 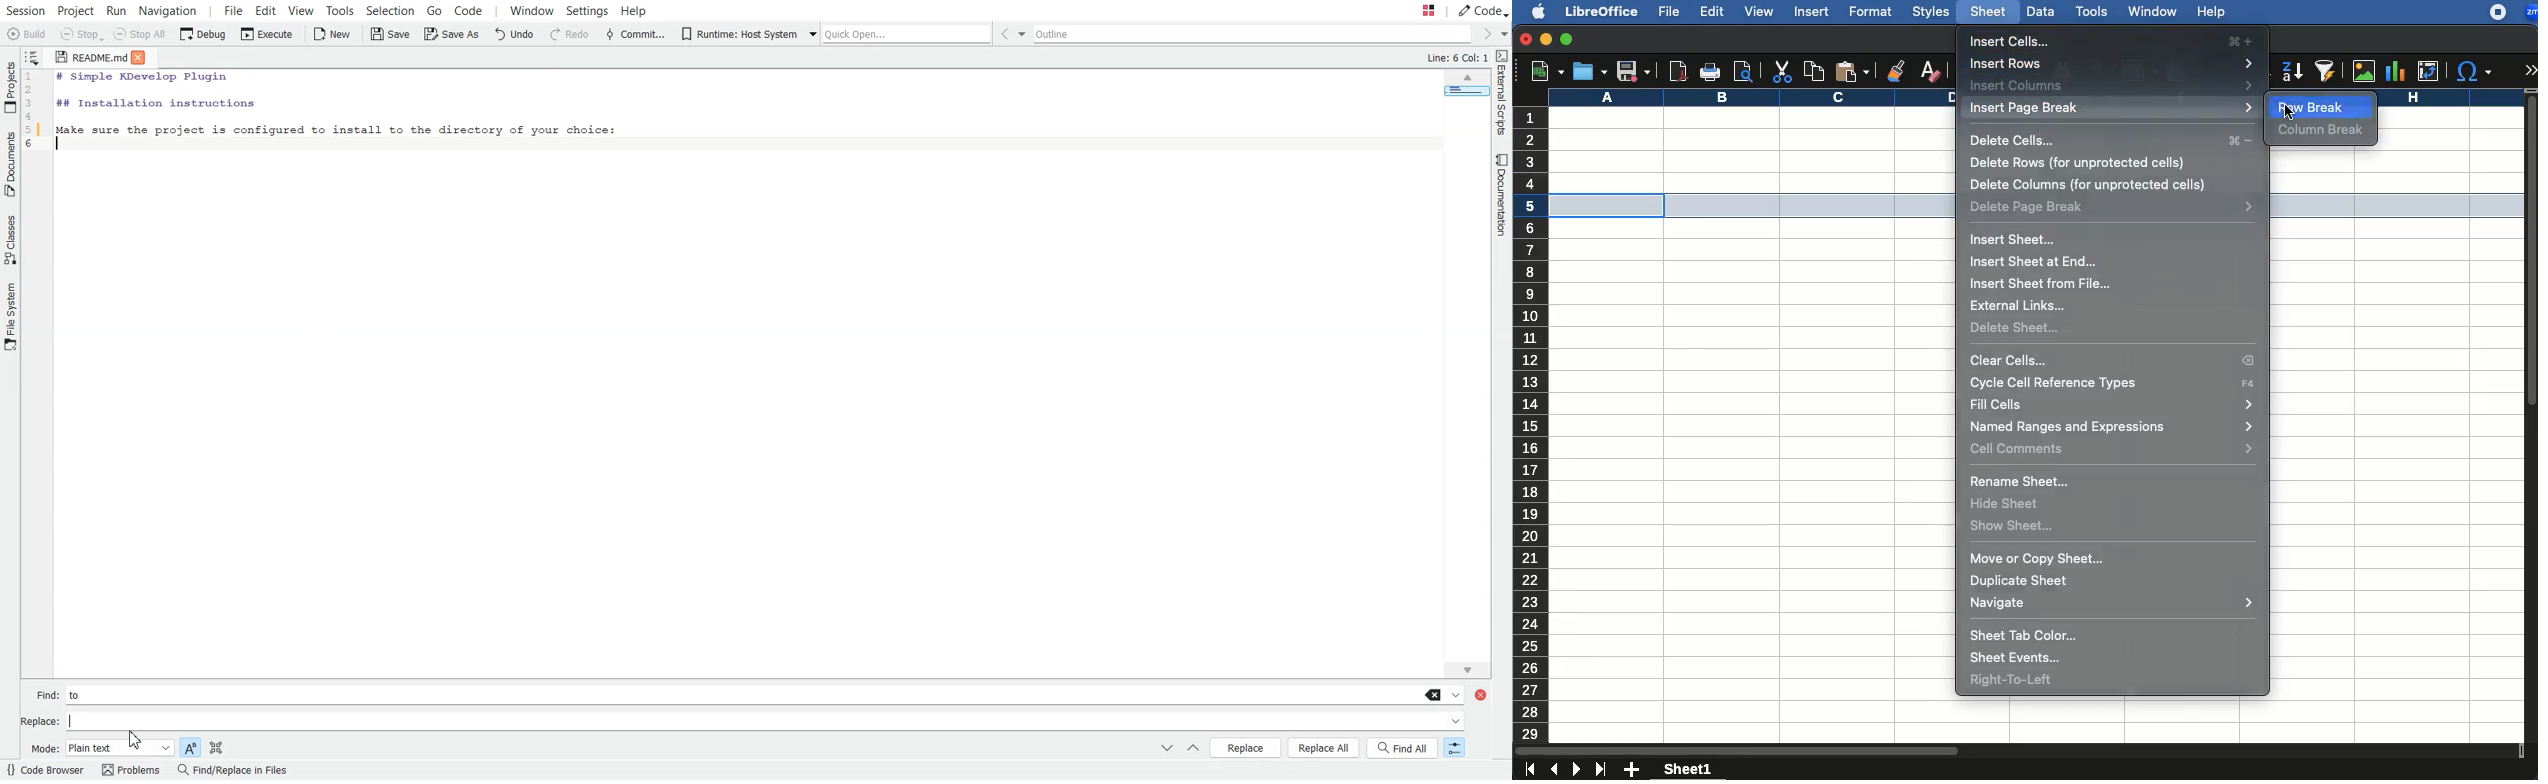 I want to click on open, so click(x=1589, y=71).